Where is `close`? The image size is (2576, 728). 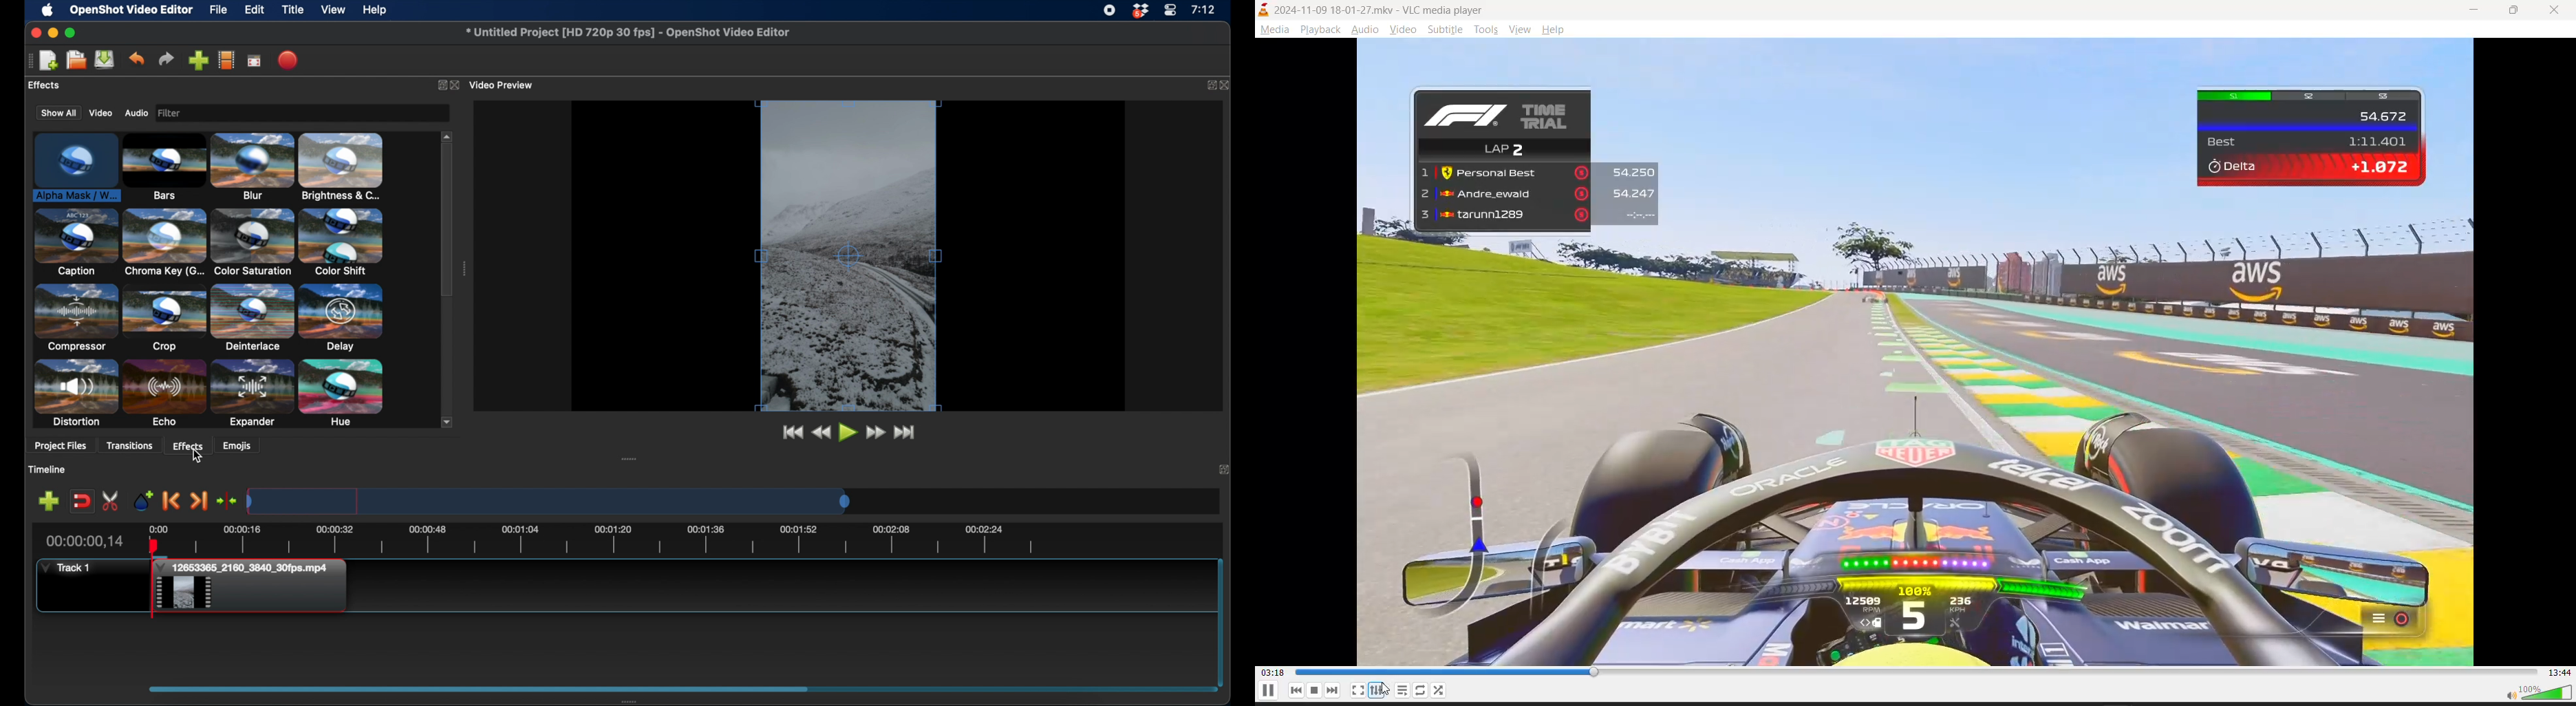 close is located at coordinates (2557, 8).